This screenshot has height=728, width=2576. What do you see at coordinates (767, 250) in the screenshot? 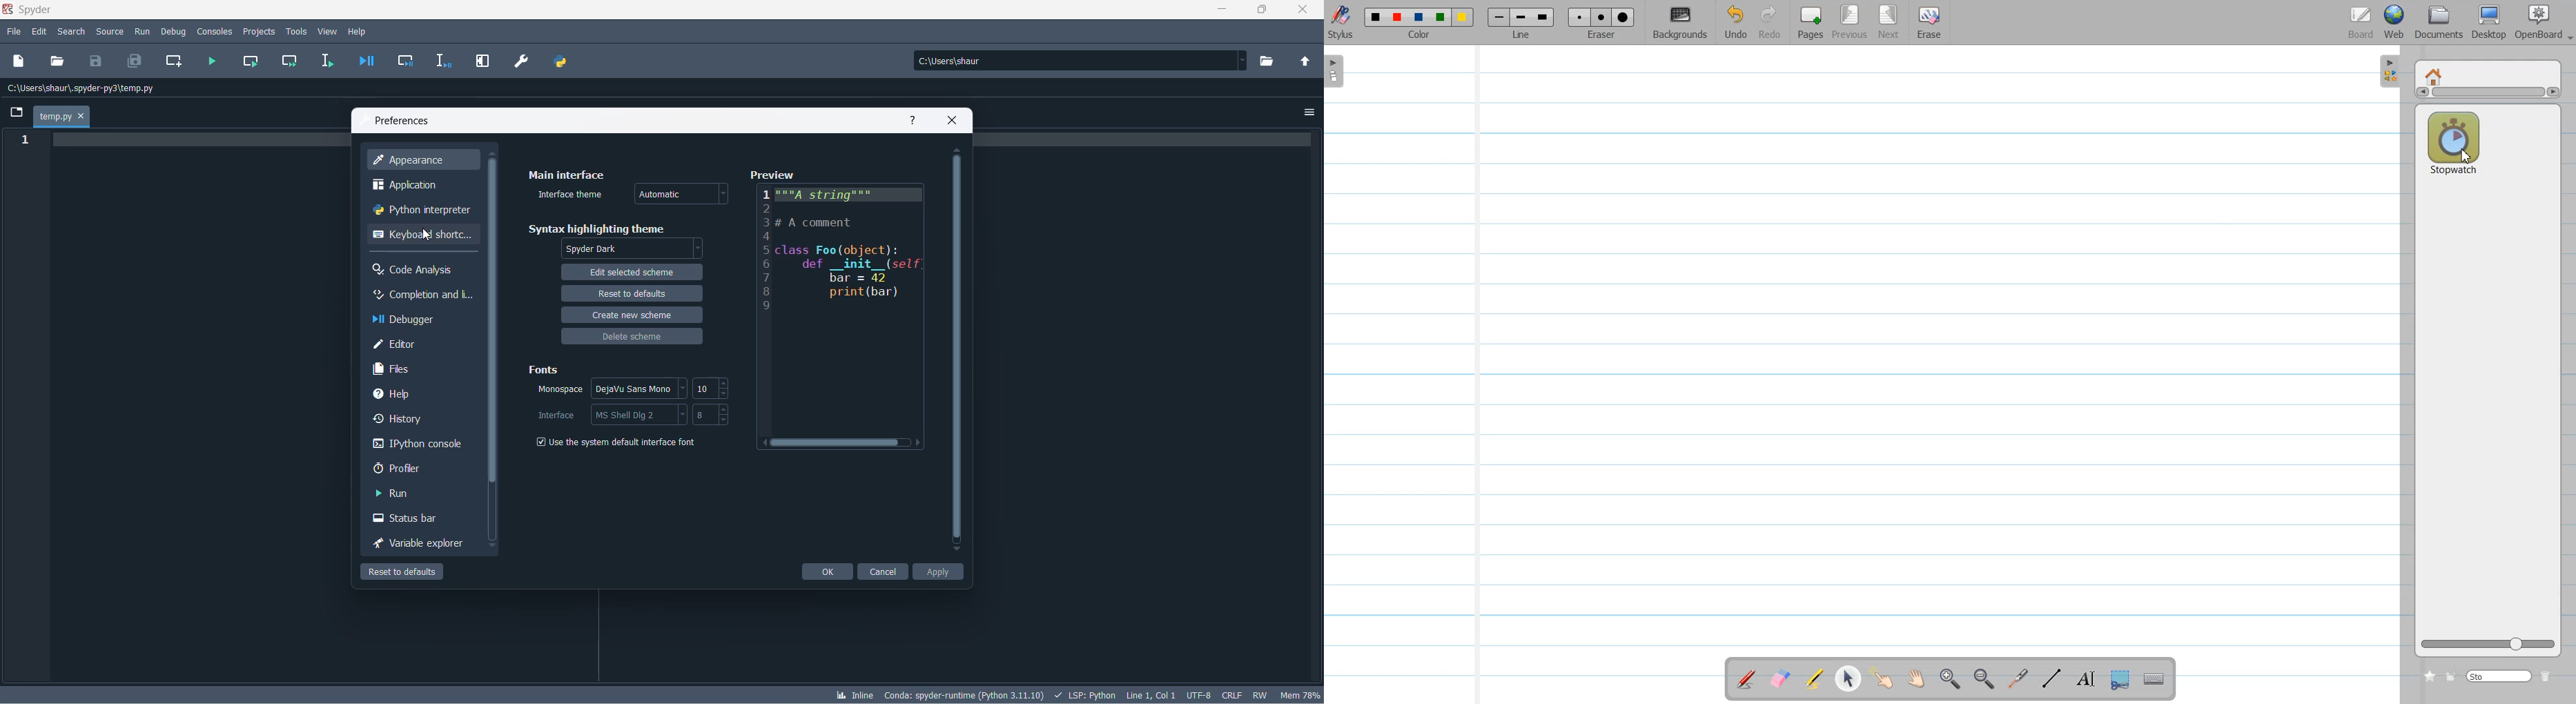
I see `line number` at bounding box center [767, 250].